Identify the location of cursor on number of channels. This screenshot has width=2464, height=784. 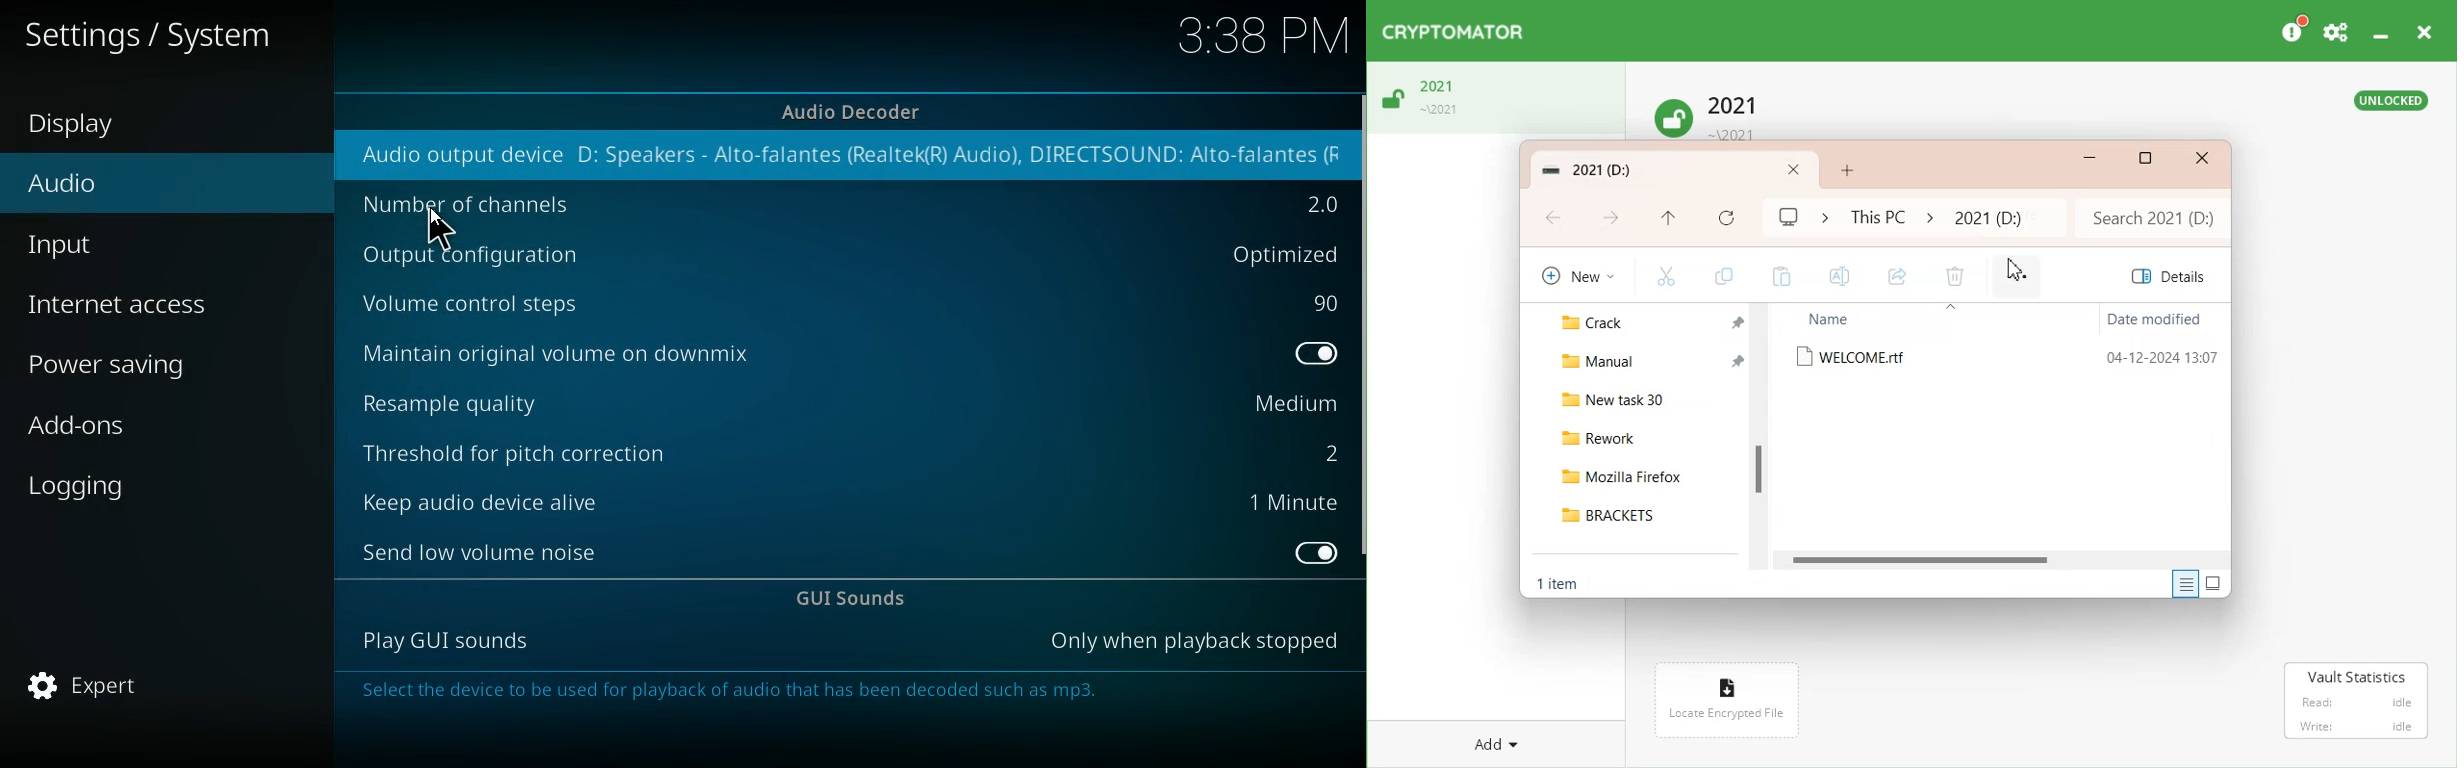
(439, 230).